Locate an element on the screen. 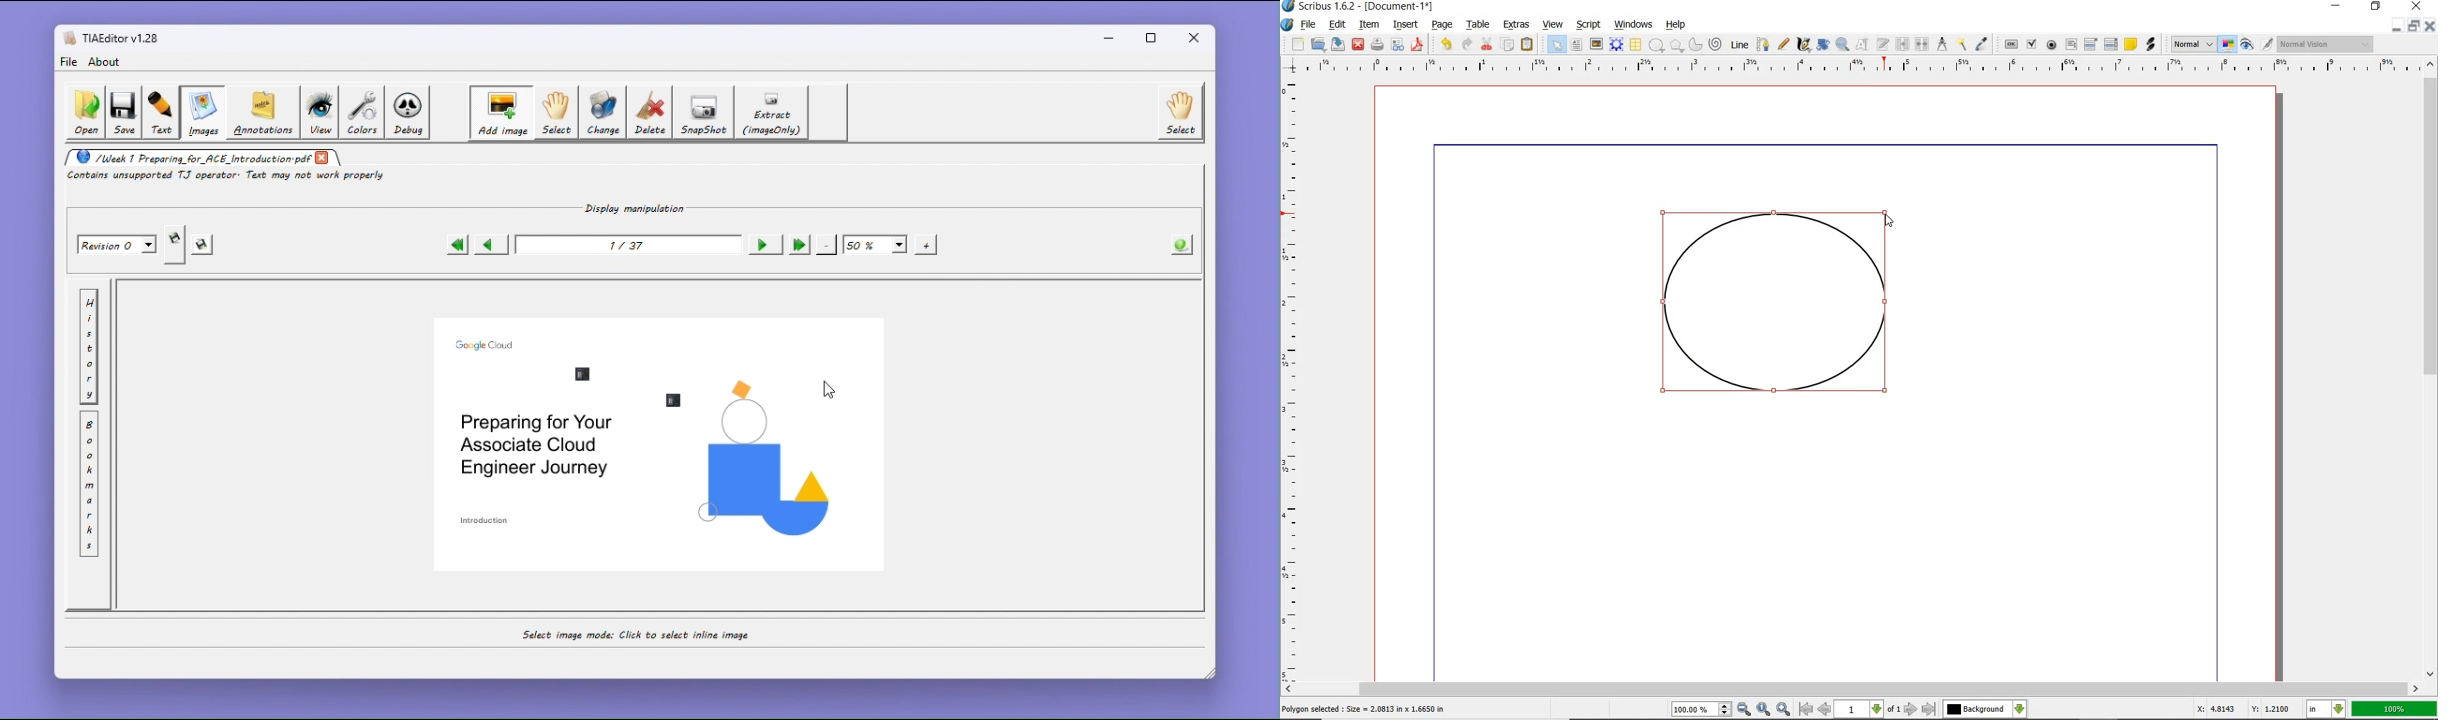  POLYGON is located at coordinates (1677, 46).